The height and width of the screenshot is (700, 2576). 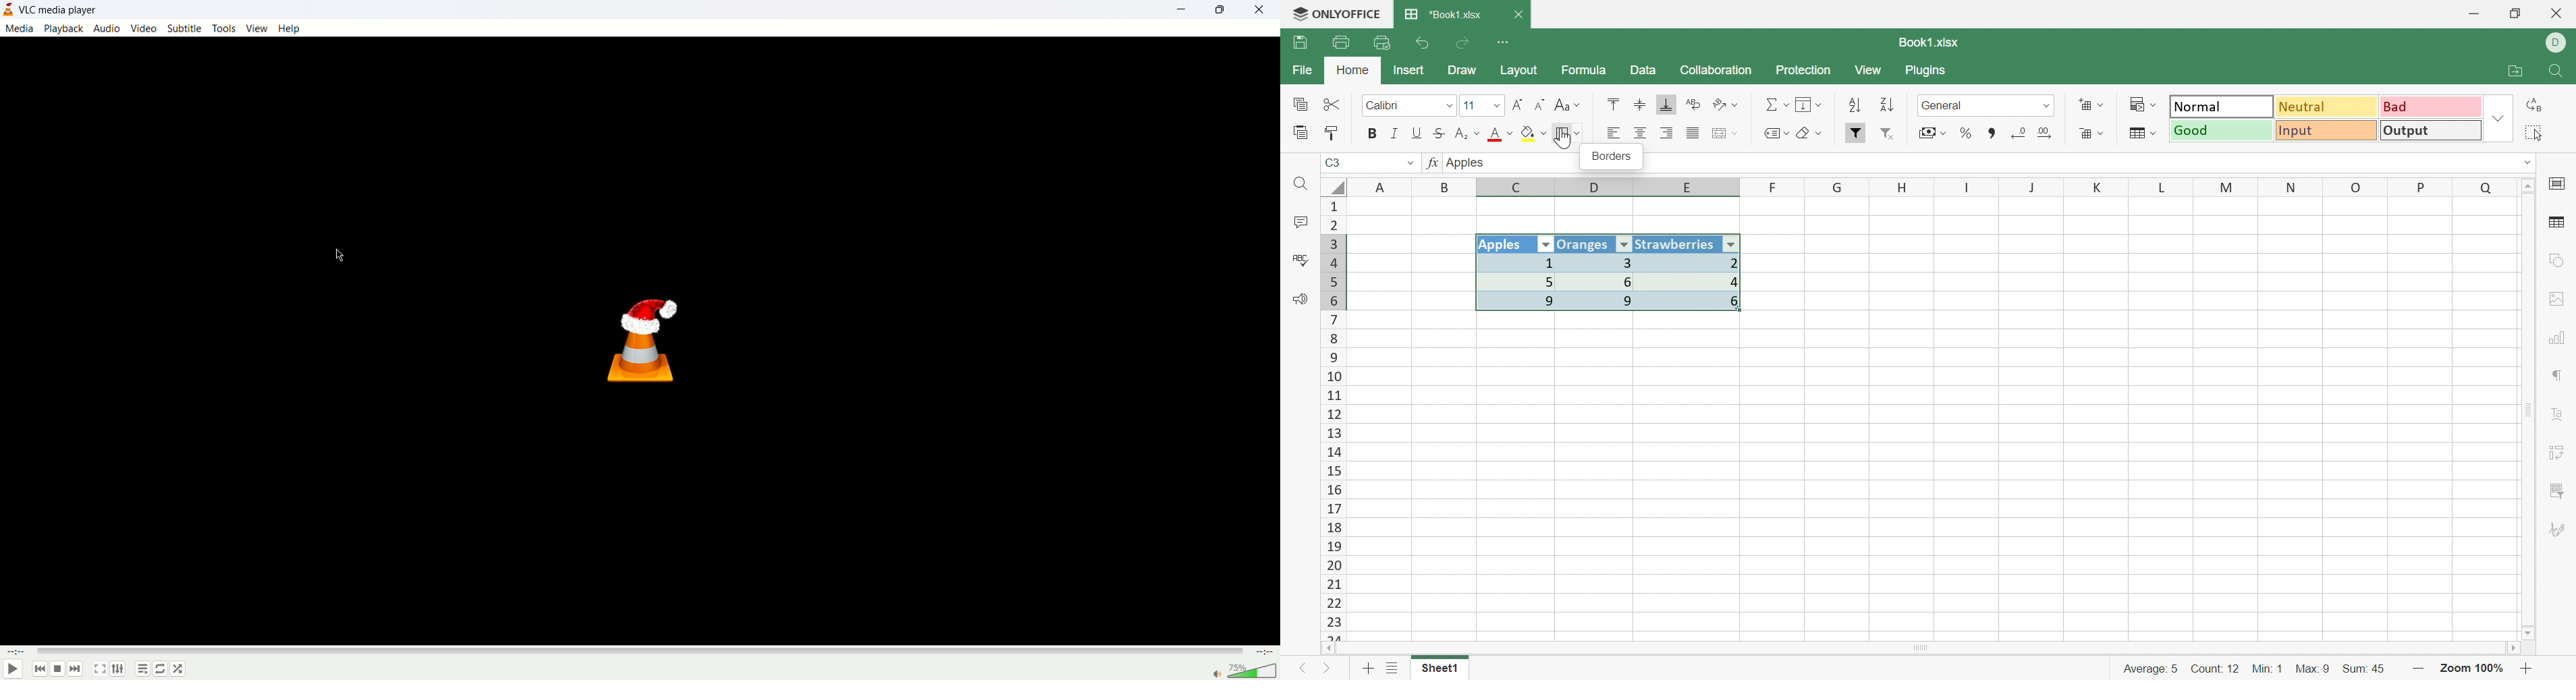 I want to click on N, so click(x=2289, y=187).